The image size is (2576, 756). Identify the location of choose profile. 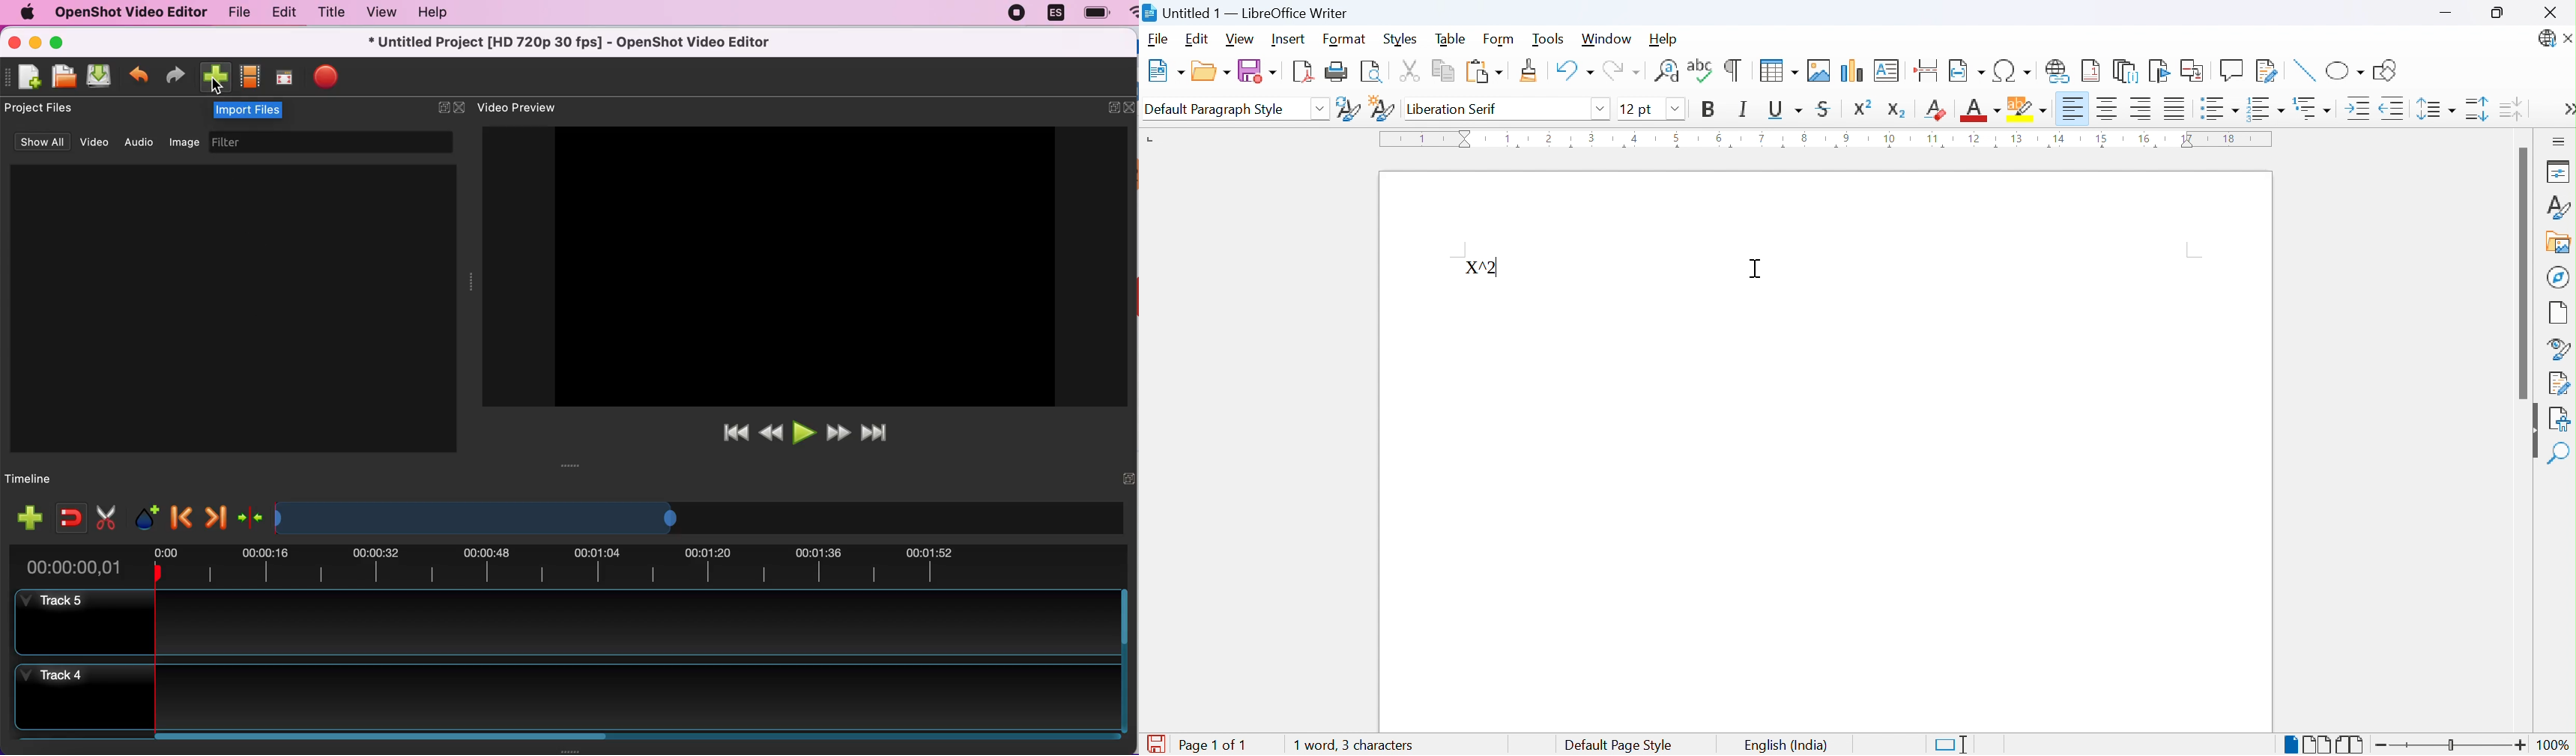
(254, 76).